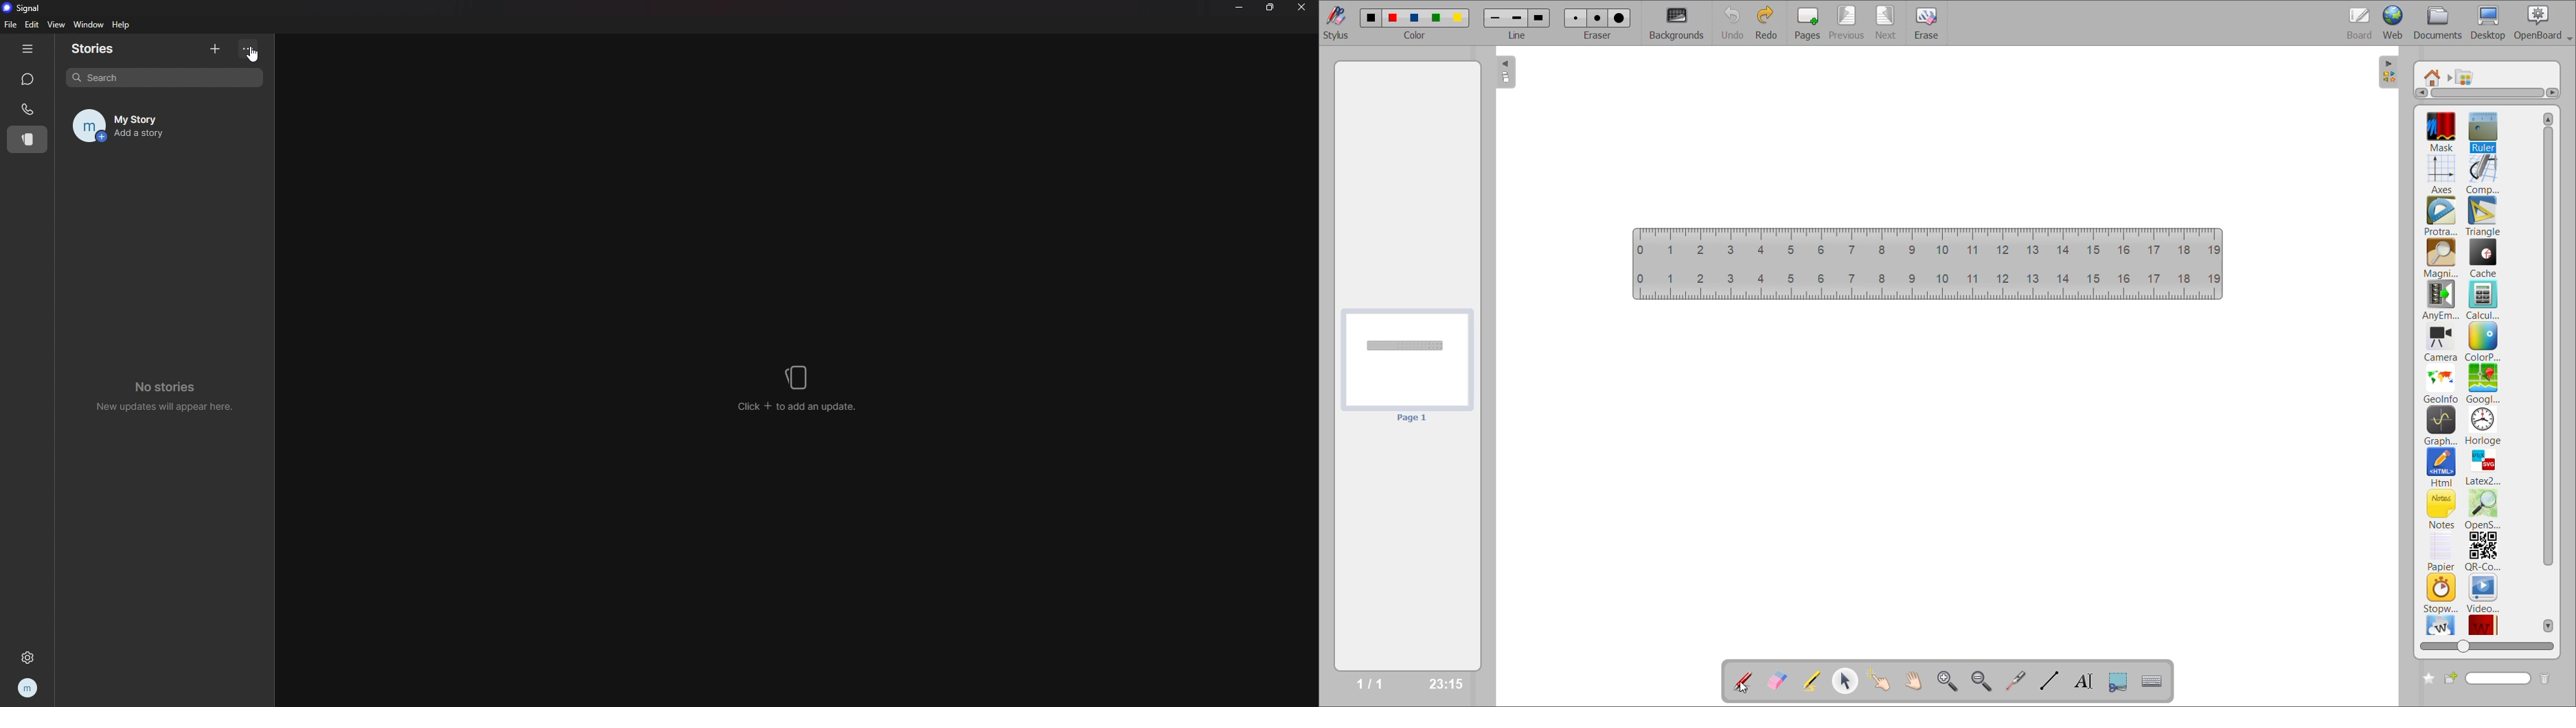  I want to click on wikittionary, so click(2484, 623).